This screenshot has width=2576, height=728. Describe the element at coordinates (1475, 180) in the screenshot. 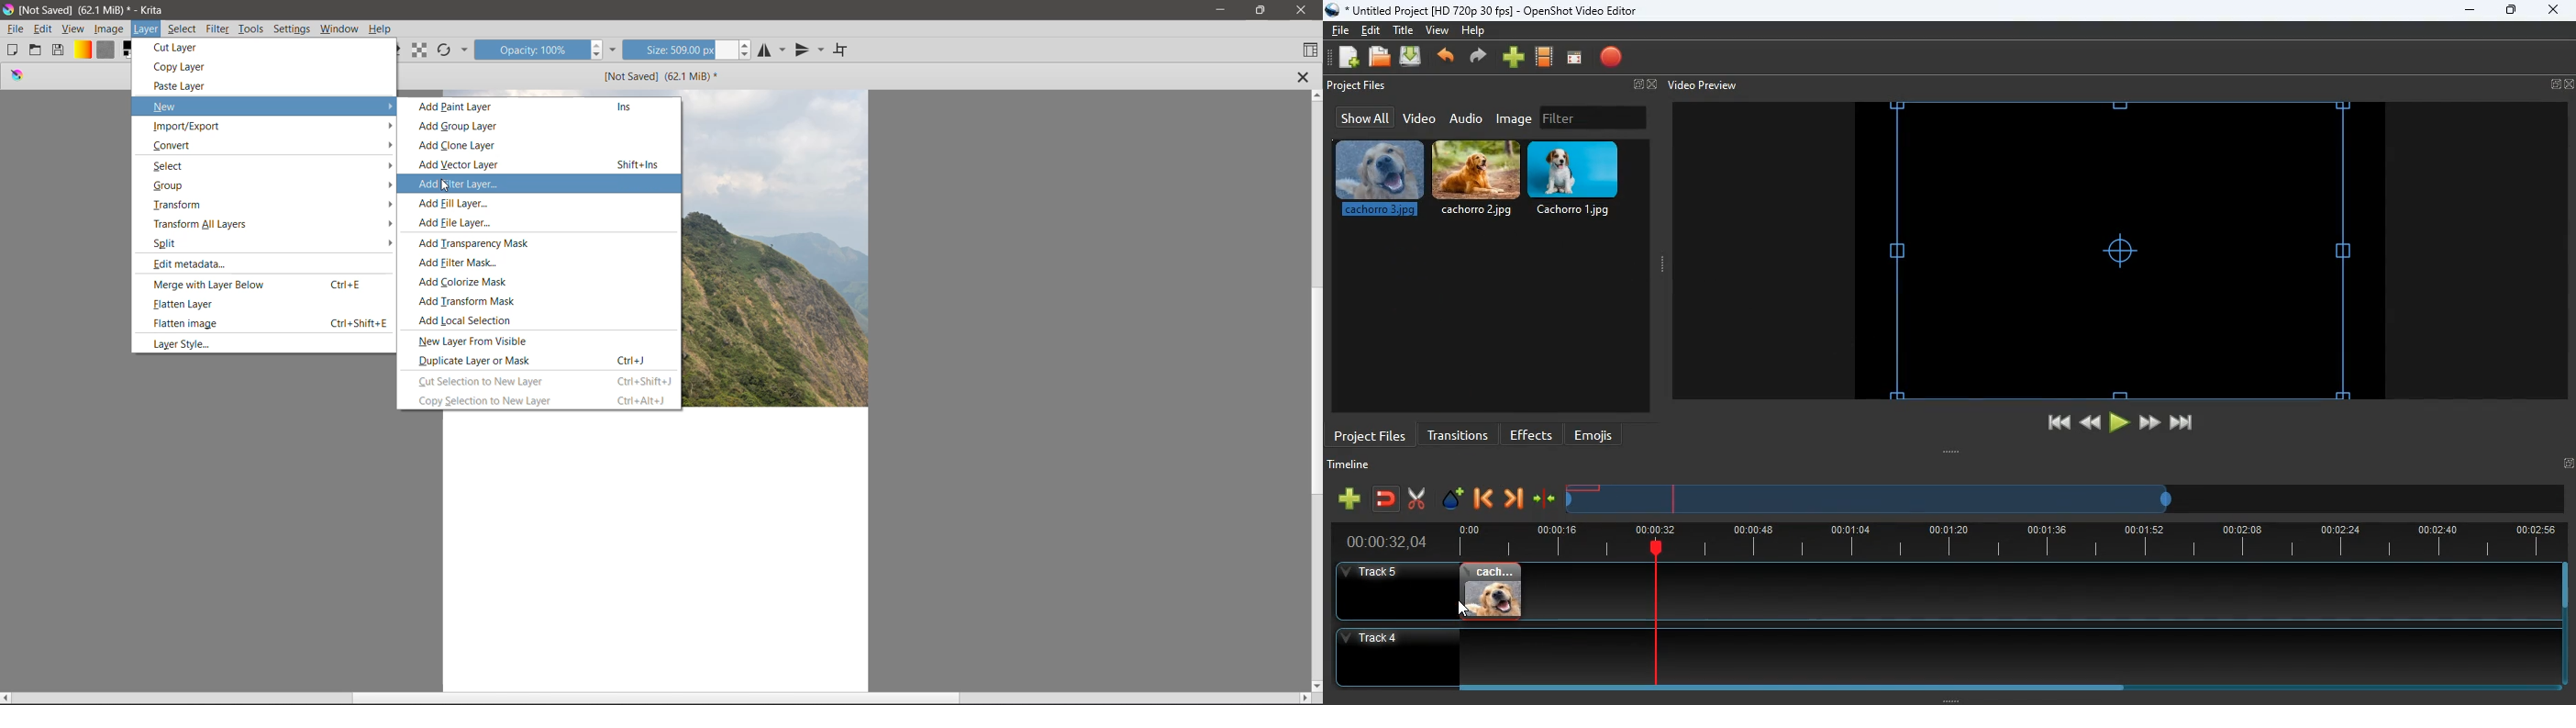

I see `cachorro.2.jpg` at that location.